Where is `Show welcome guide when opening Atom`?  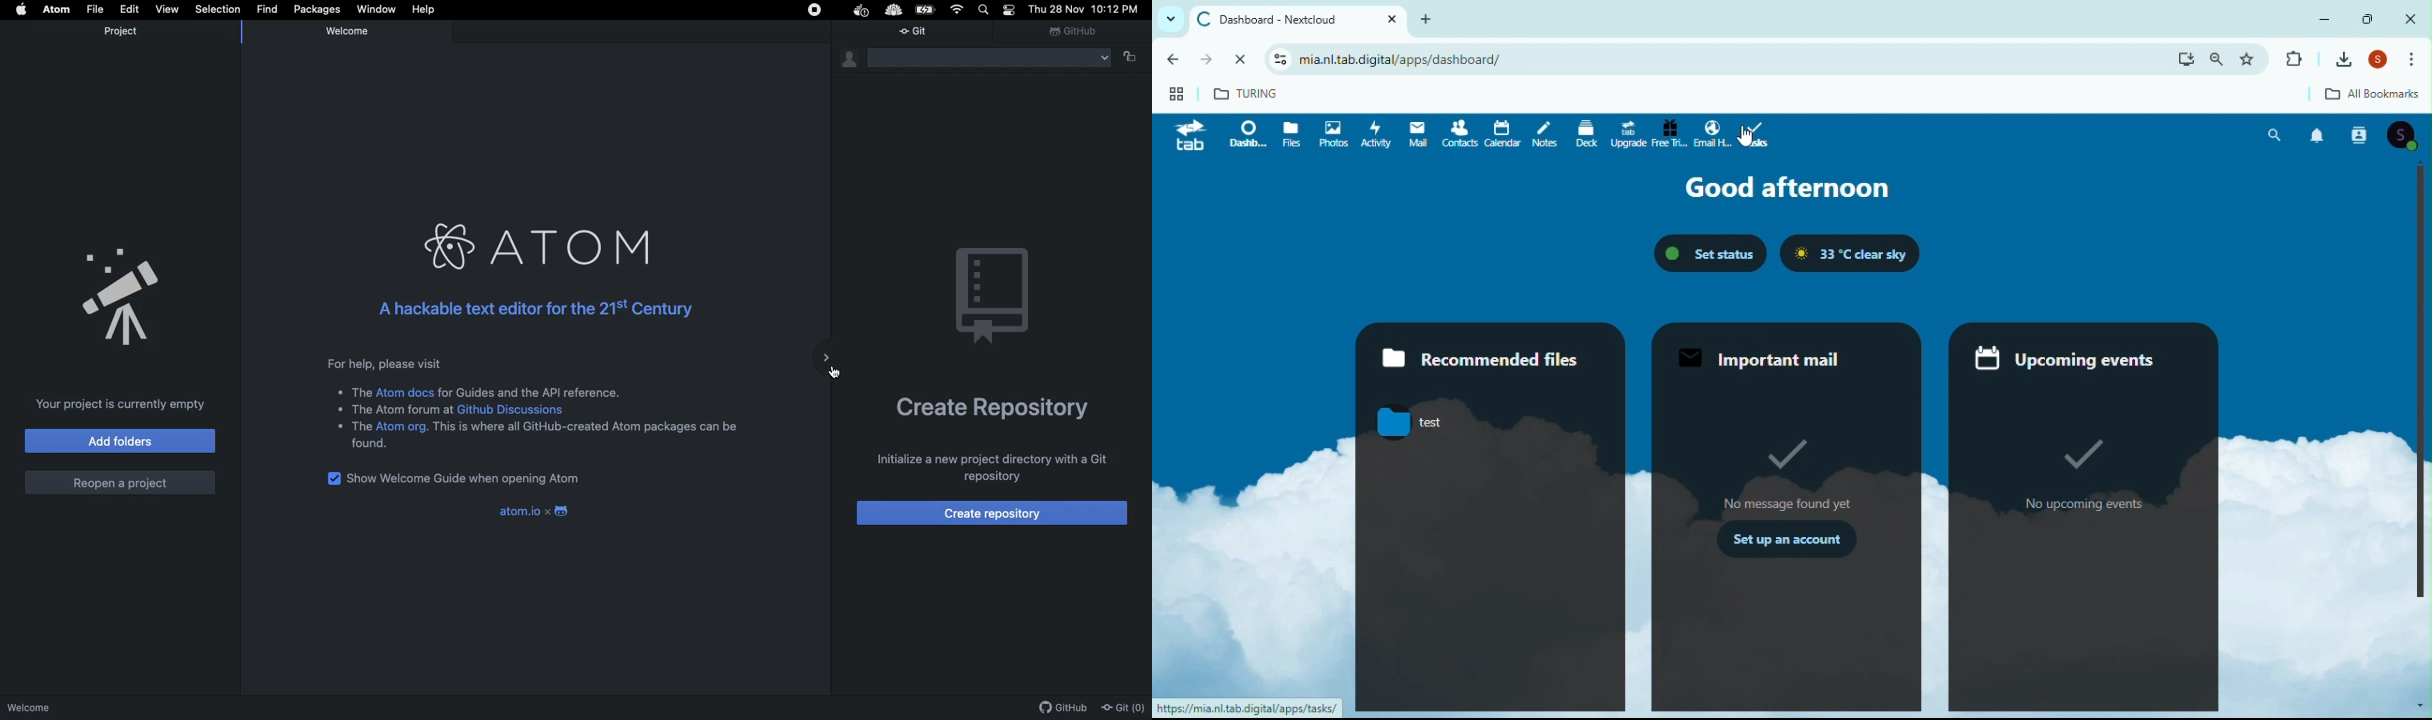
Show welcome guide when opening Atom is located at coordinates (466, 479).